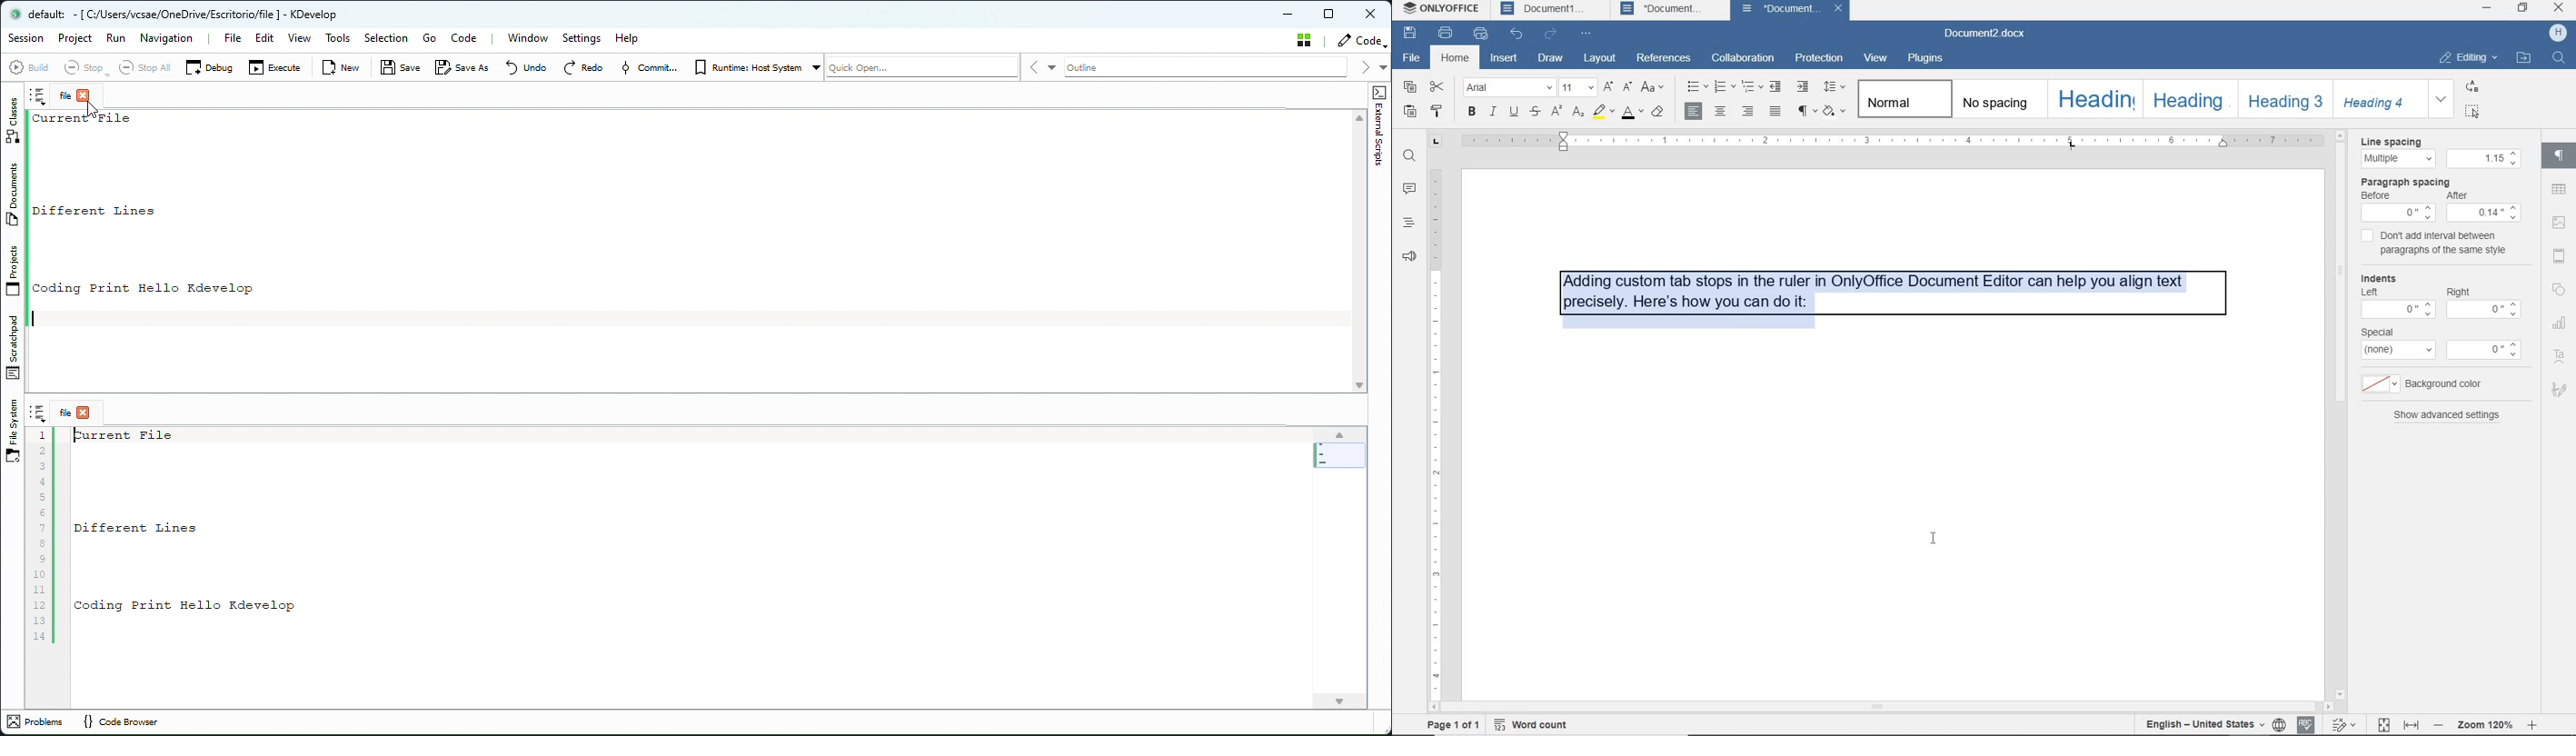  I want to click on insert, so click(1503, 59).